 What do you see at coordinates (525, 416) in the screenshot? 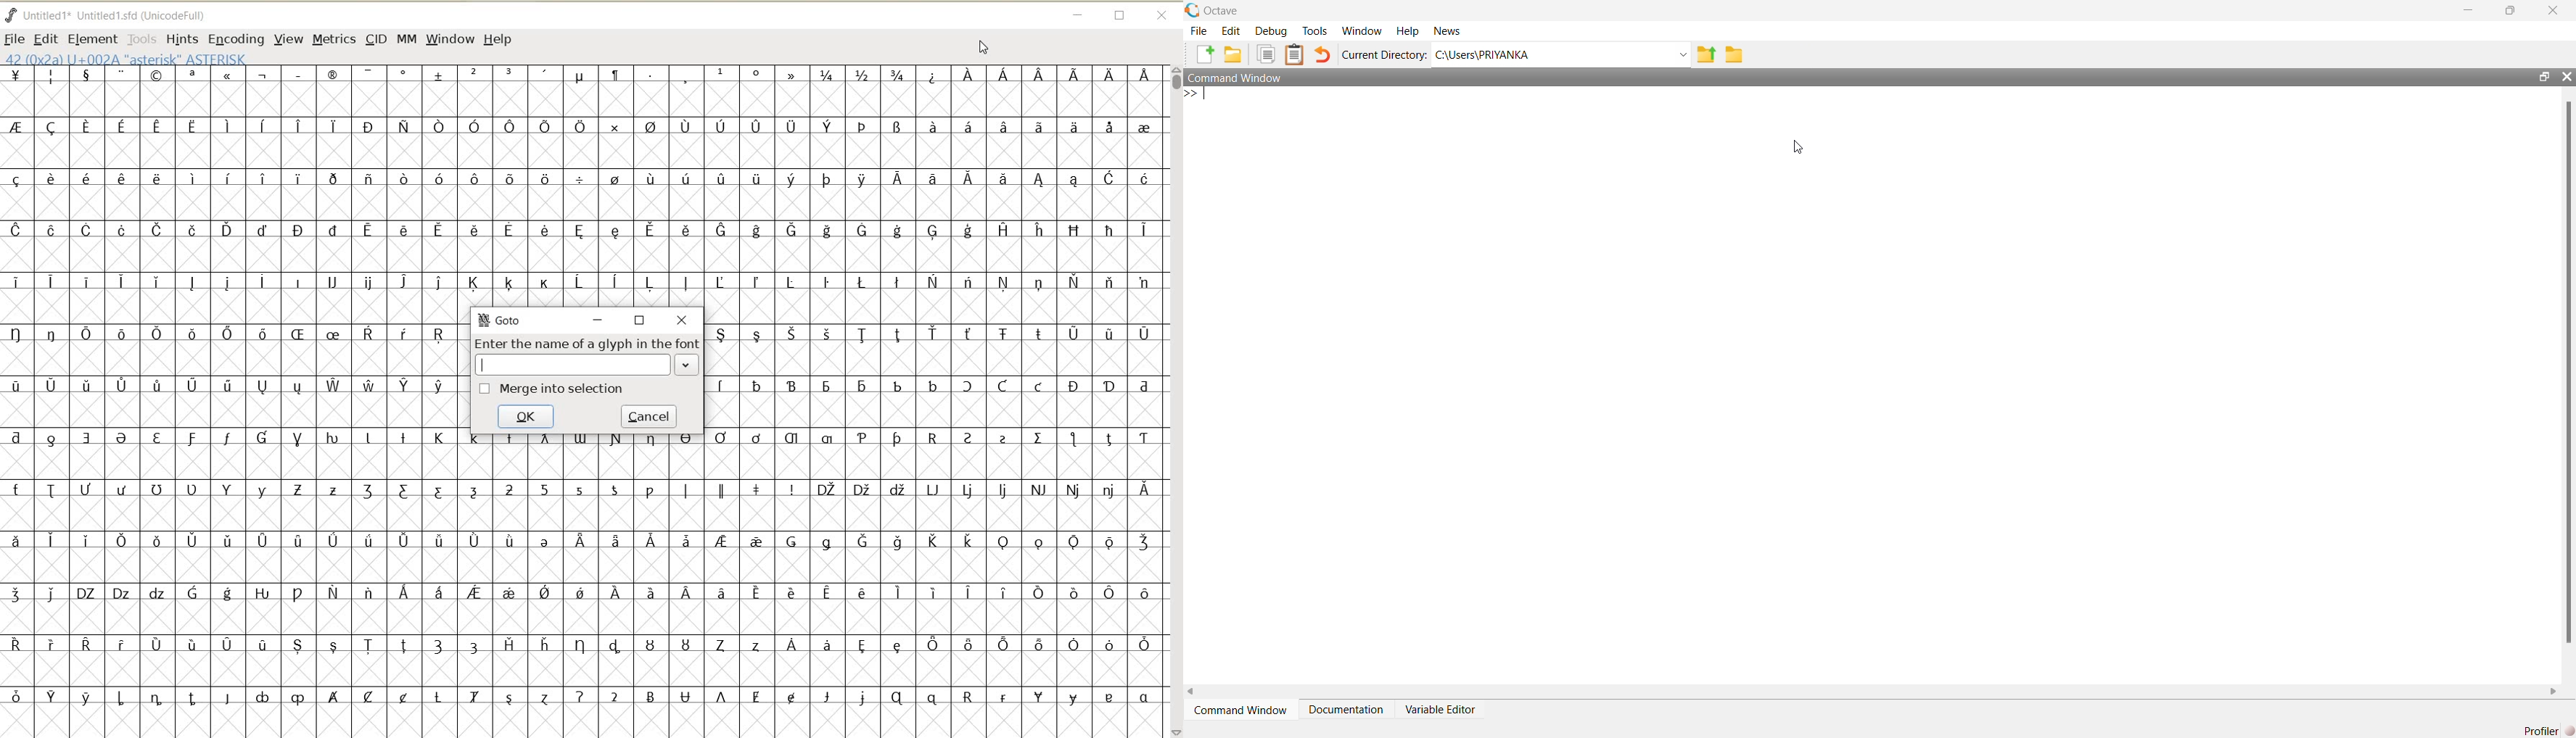
I see `ok` at bounding box center [525, 416].